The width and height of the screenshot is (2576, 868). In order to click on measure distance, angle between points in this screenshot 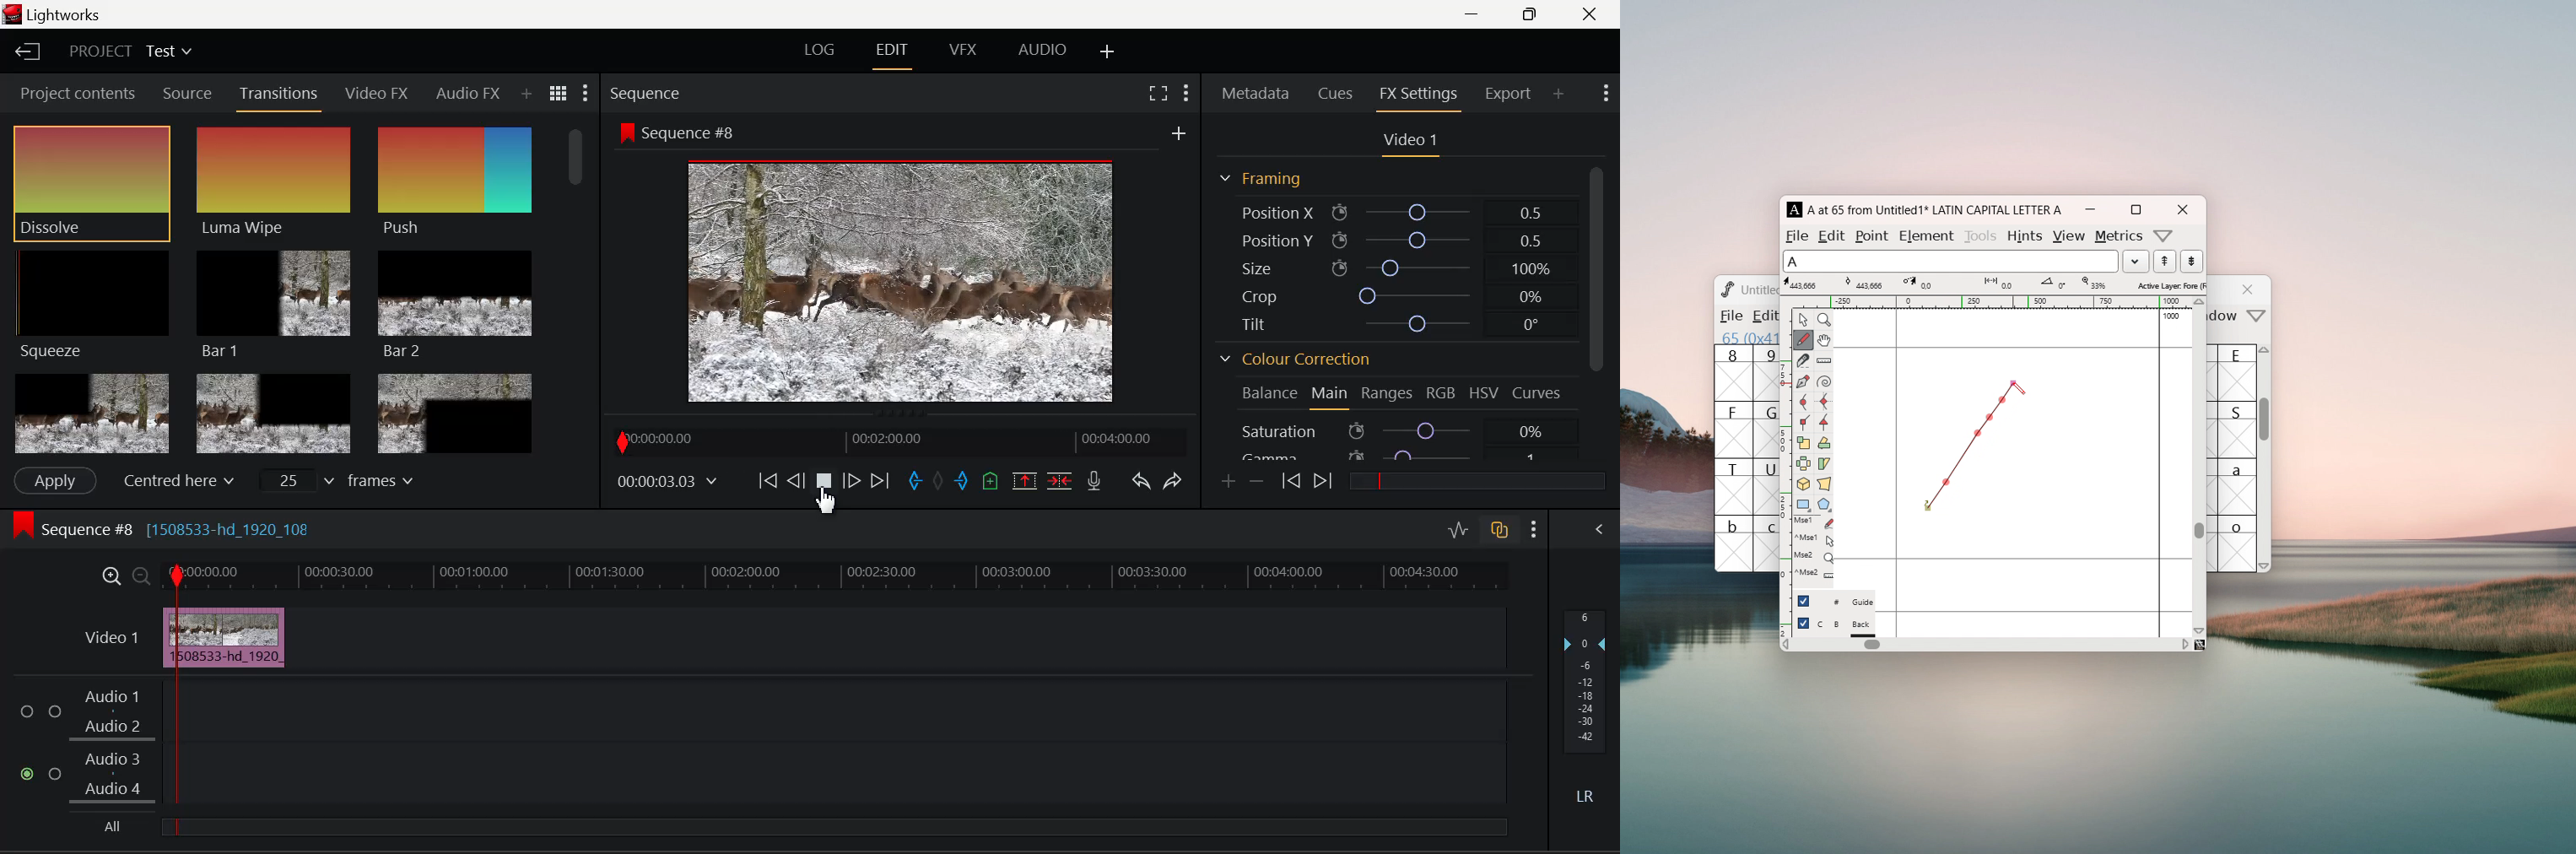, I will do `click(1824, 361)`.